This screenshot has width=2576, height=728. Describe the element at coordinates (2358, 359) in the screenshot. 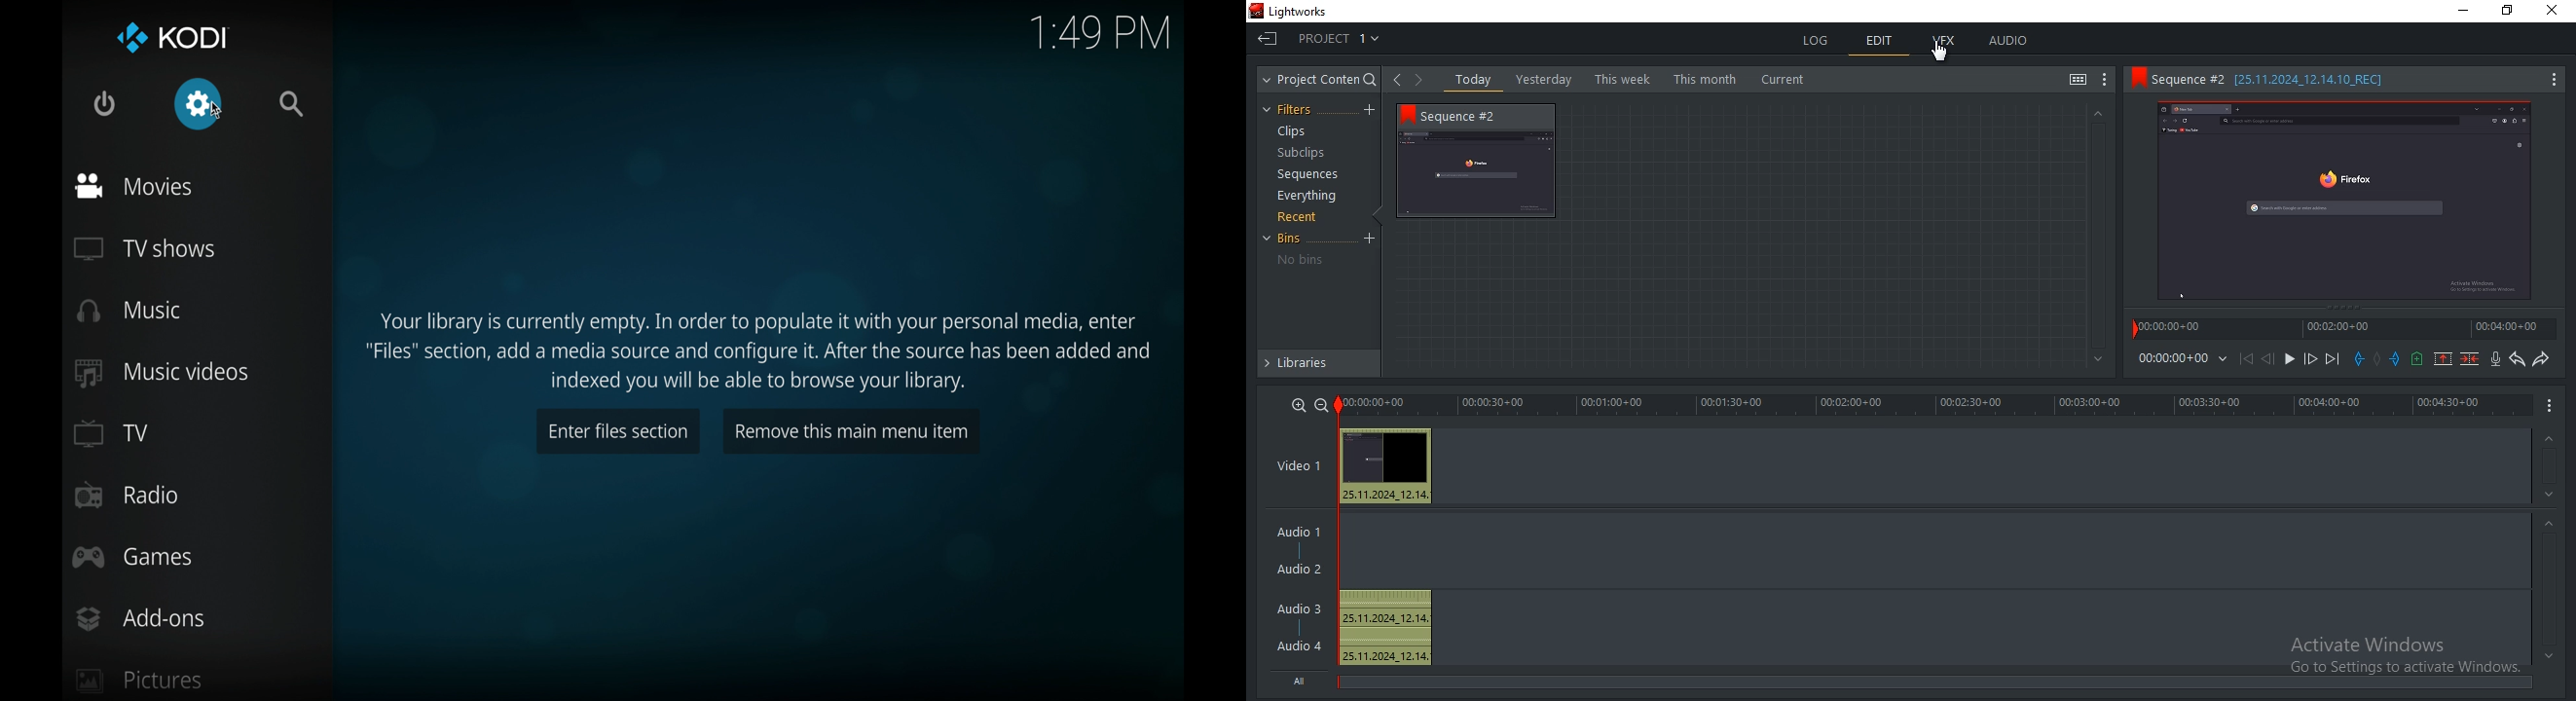

I see `add an in mark` at that location.